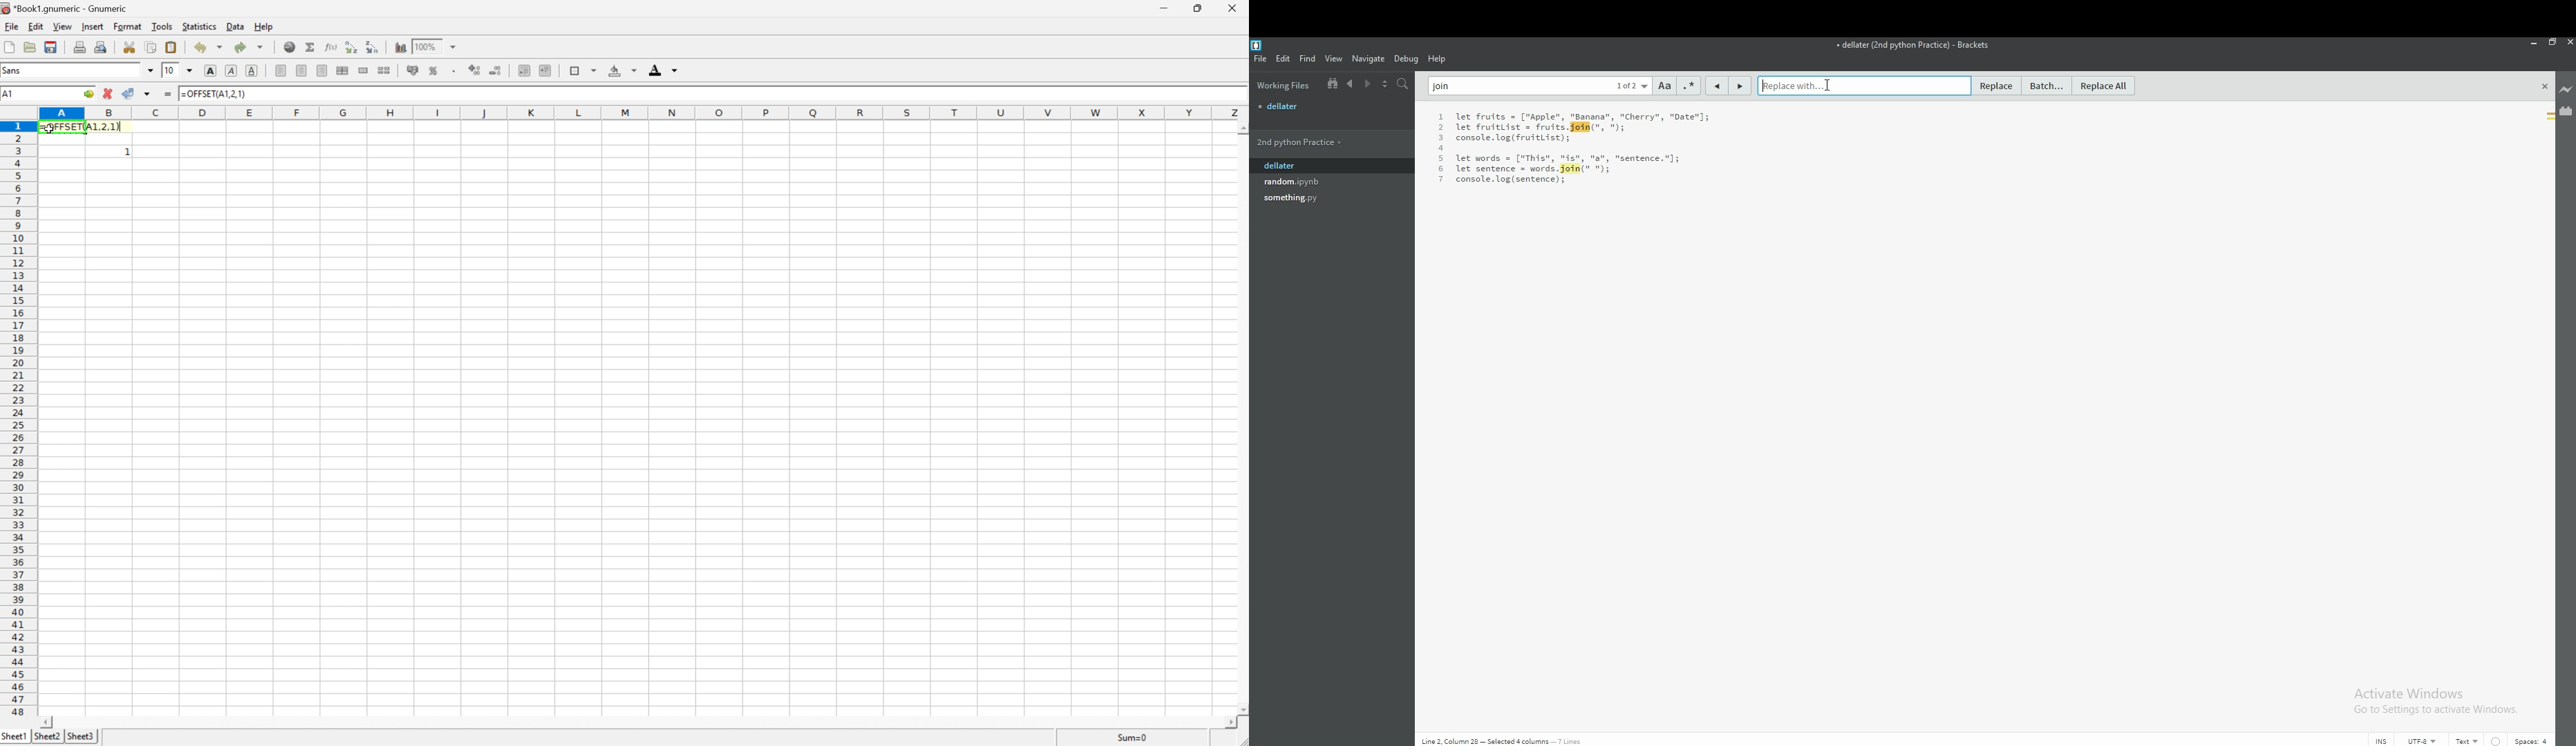 Image resolution: width=2576 pixels, height=756 pixels. Describe the element at coordinates (141, 91) in the screenshot. I see `accept changes in multiple cells` at that location.